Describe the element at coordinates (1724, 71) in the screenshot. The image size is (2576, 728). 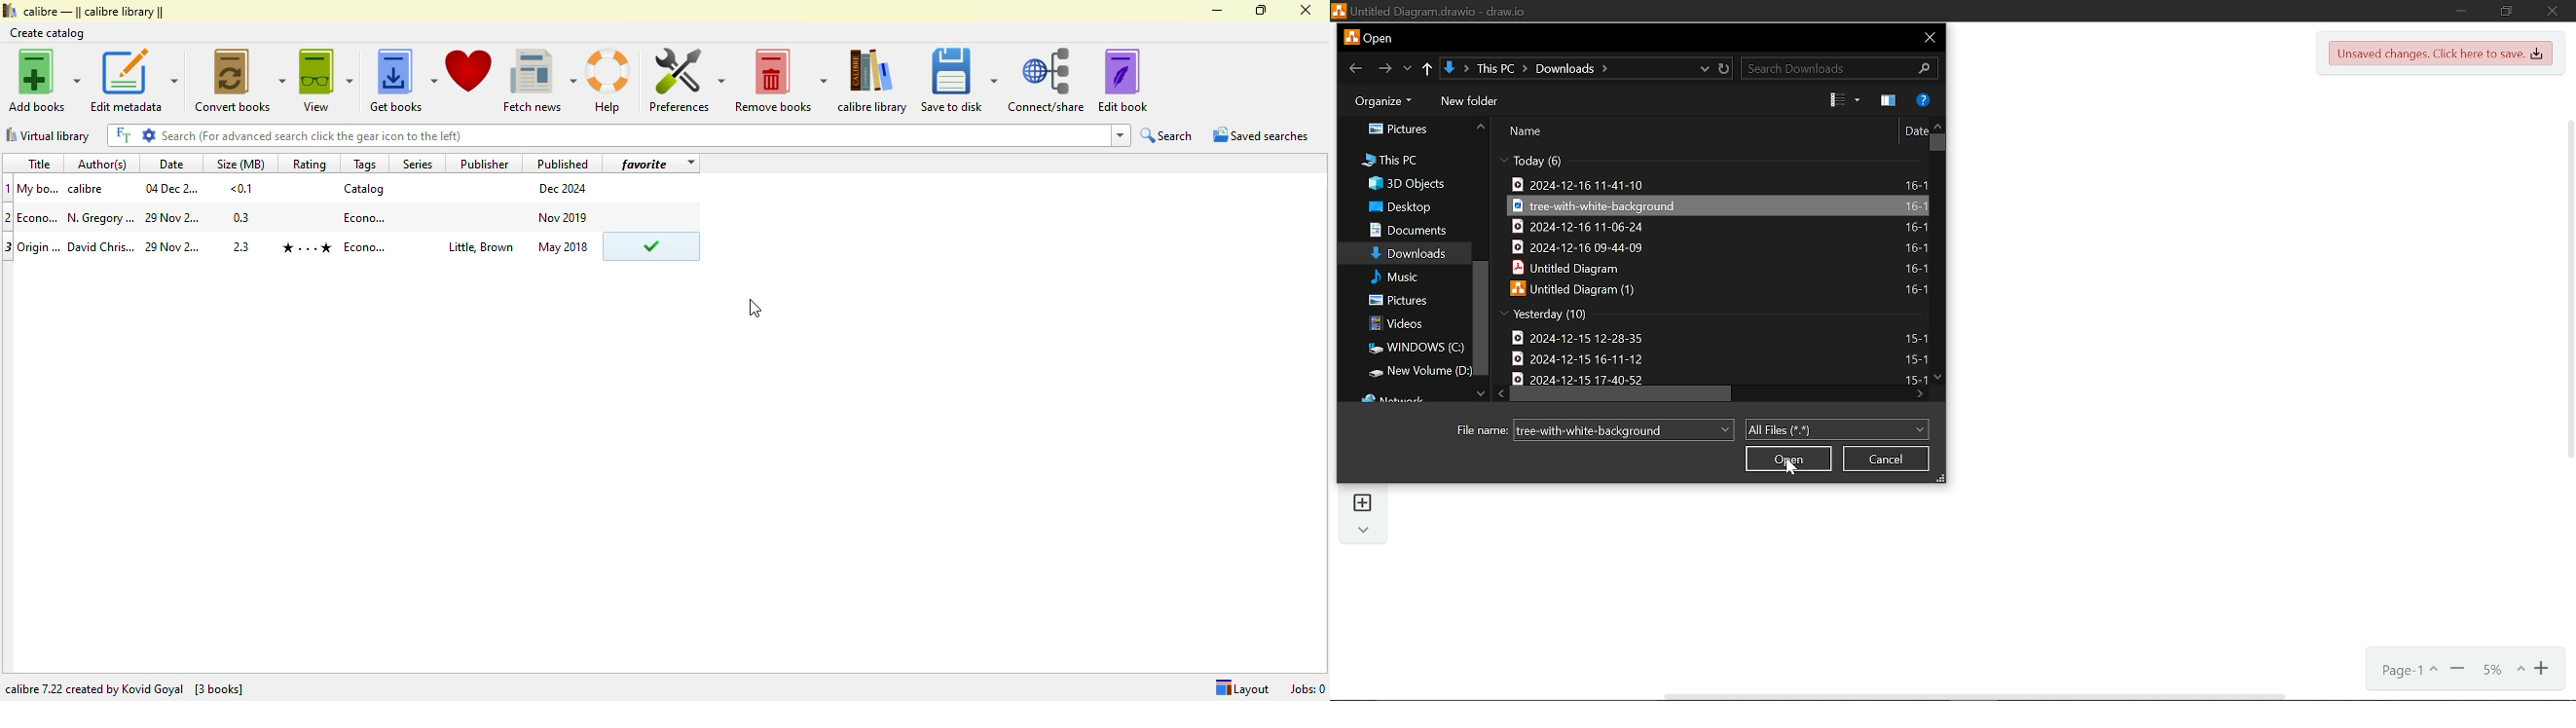
I see `Refresh` at that location.